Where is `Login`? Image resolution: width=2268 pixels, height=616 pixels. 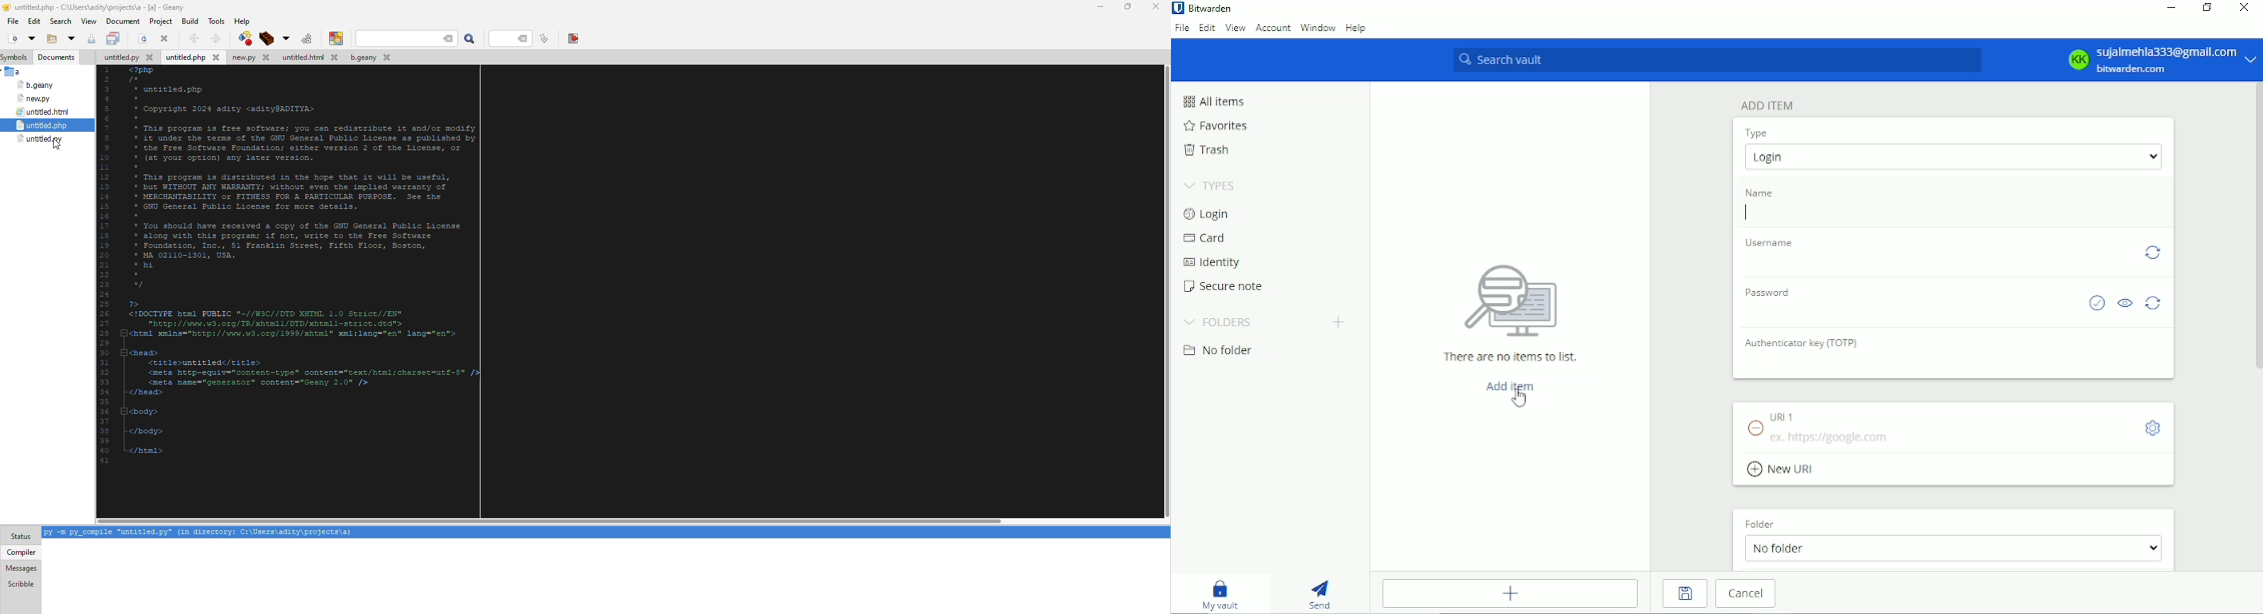
Login is located at coordinates (1206, 215).